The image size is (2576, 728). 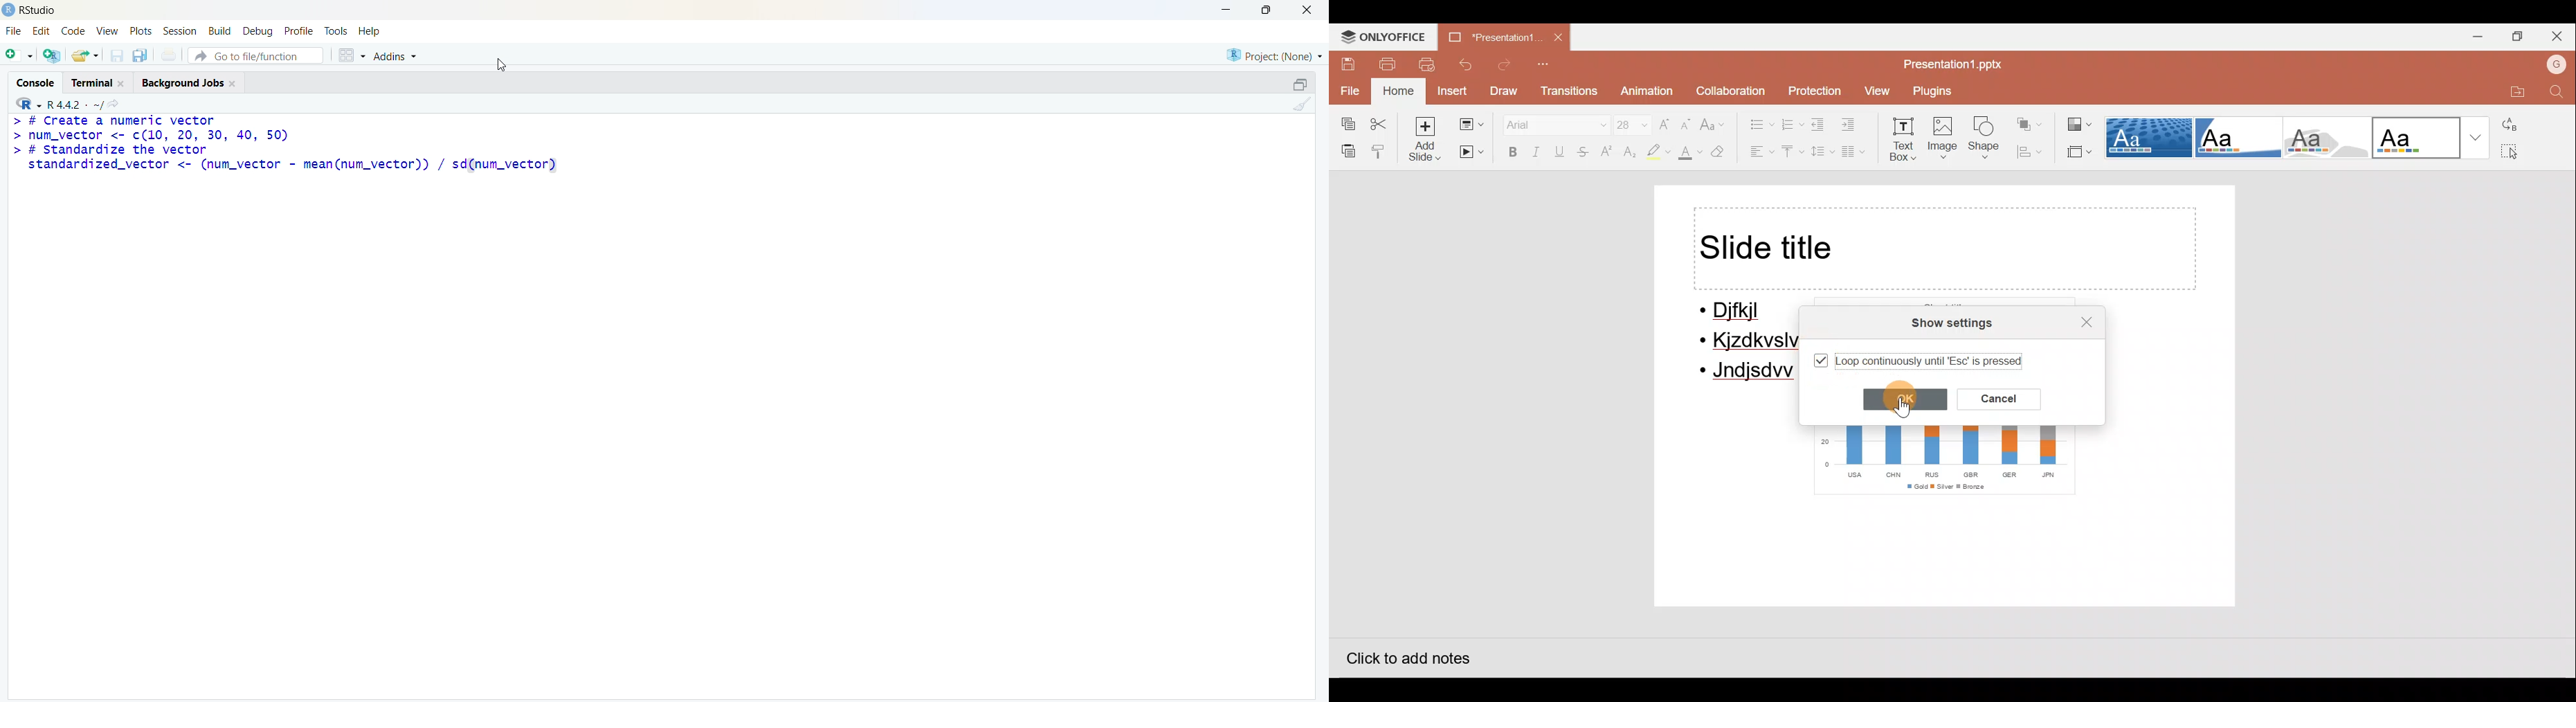 What do you see at coordinates (1407, 657) in the screenshot?
I see `Click to add notes` at bounding box center [1407, 657].